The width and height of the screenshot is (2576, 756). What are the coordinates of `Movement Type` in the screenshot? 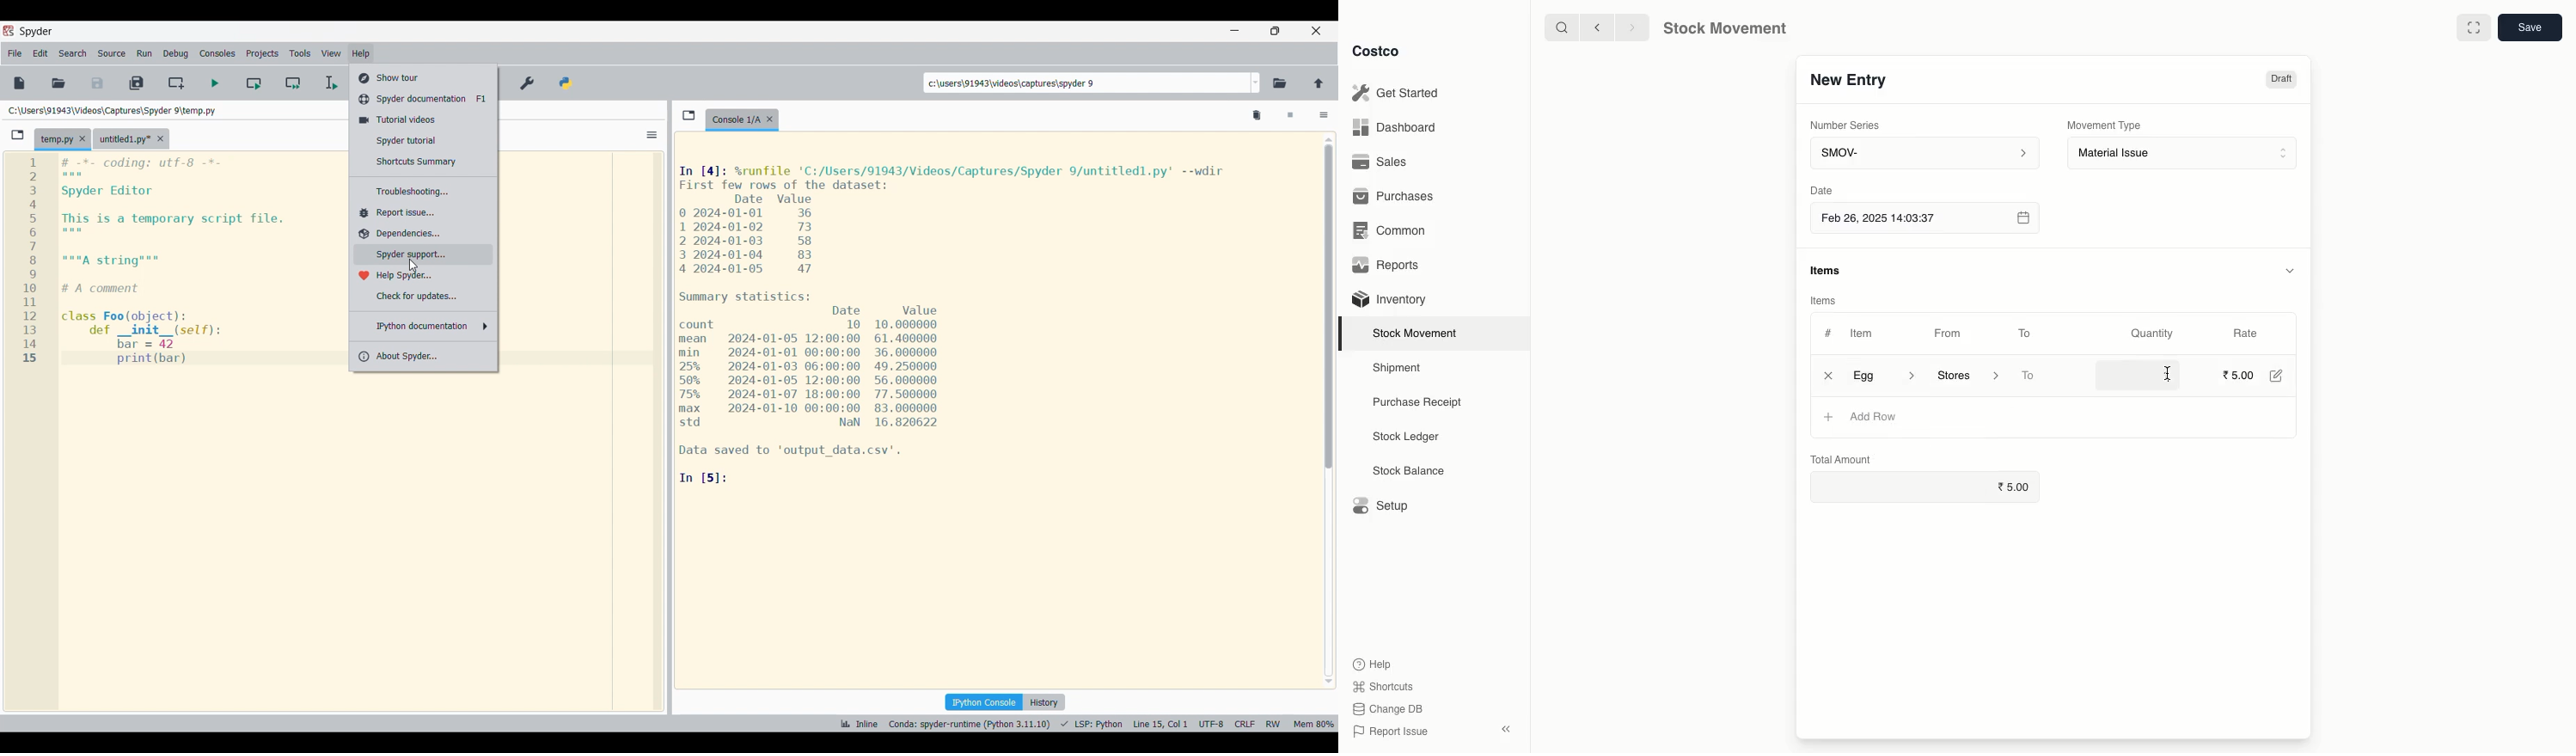 It's located at (2105, 125).